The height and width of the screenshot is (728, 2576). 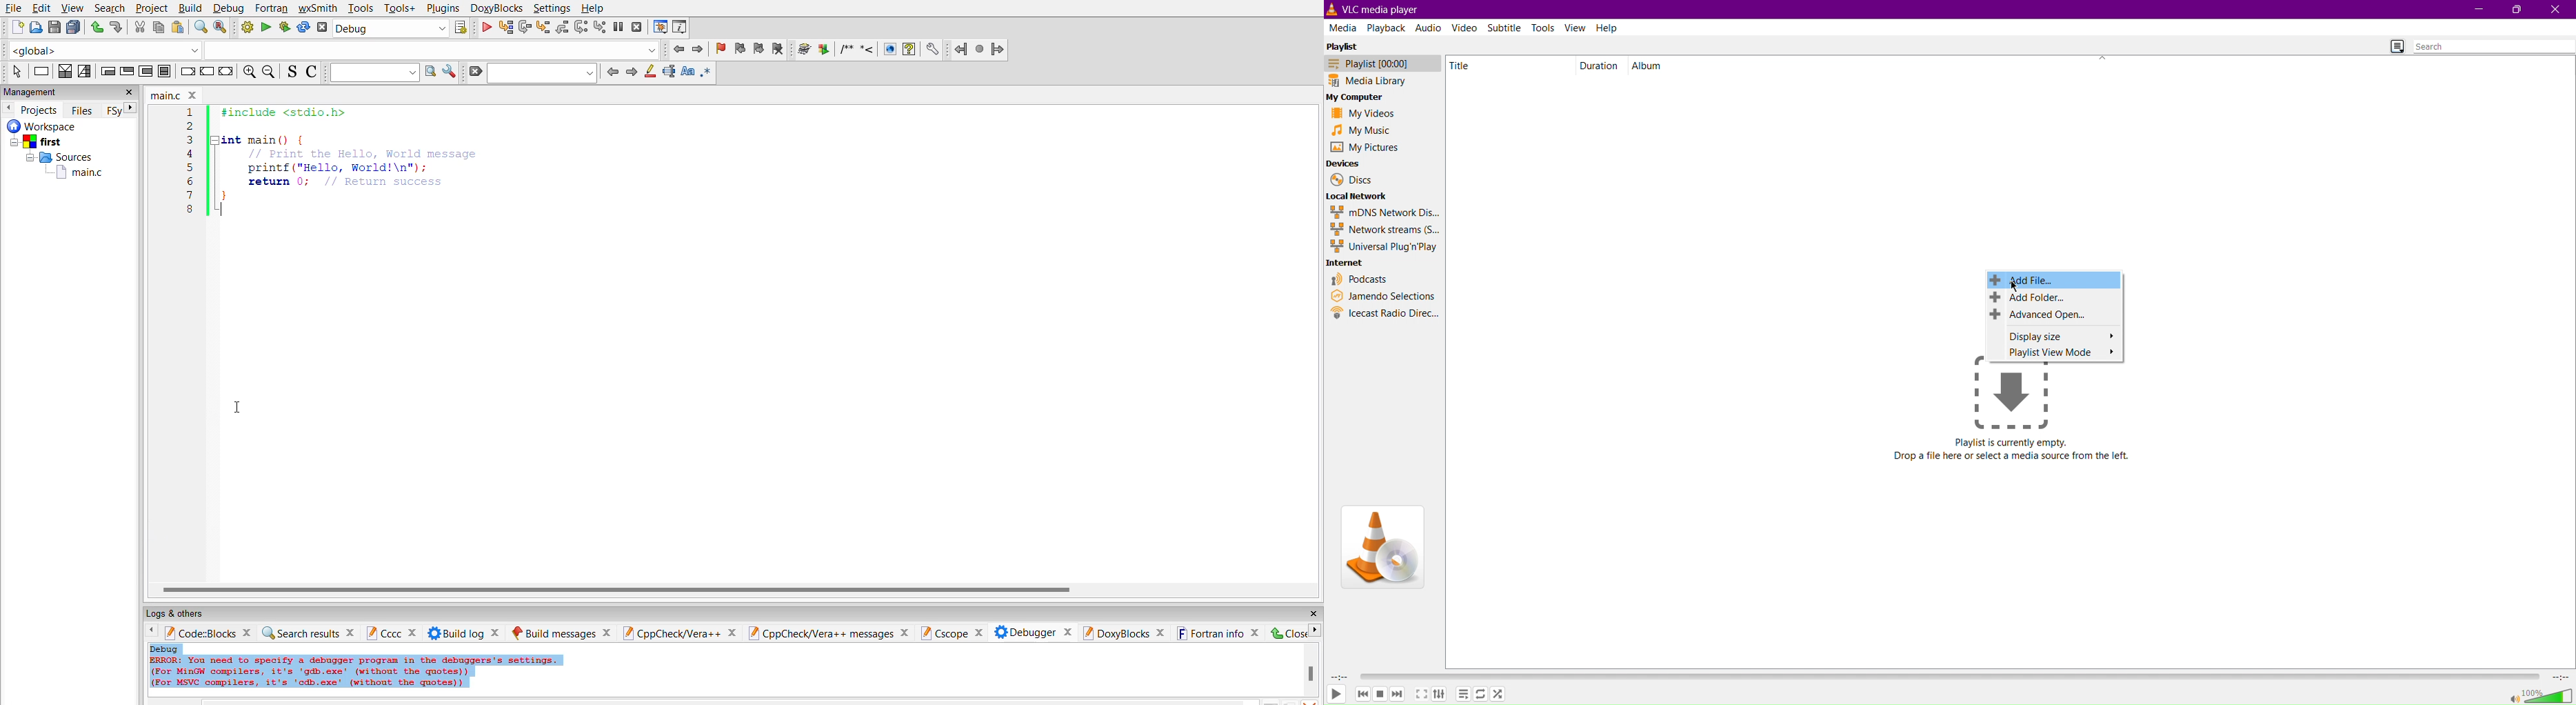 What do you see at coordinates (1296, 633) in the screenshot?
I see `Close` at bounding box center [1296, 633].